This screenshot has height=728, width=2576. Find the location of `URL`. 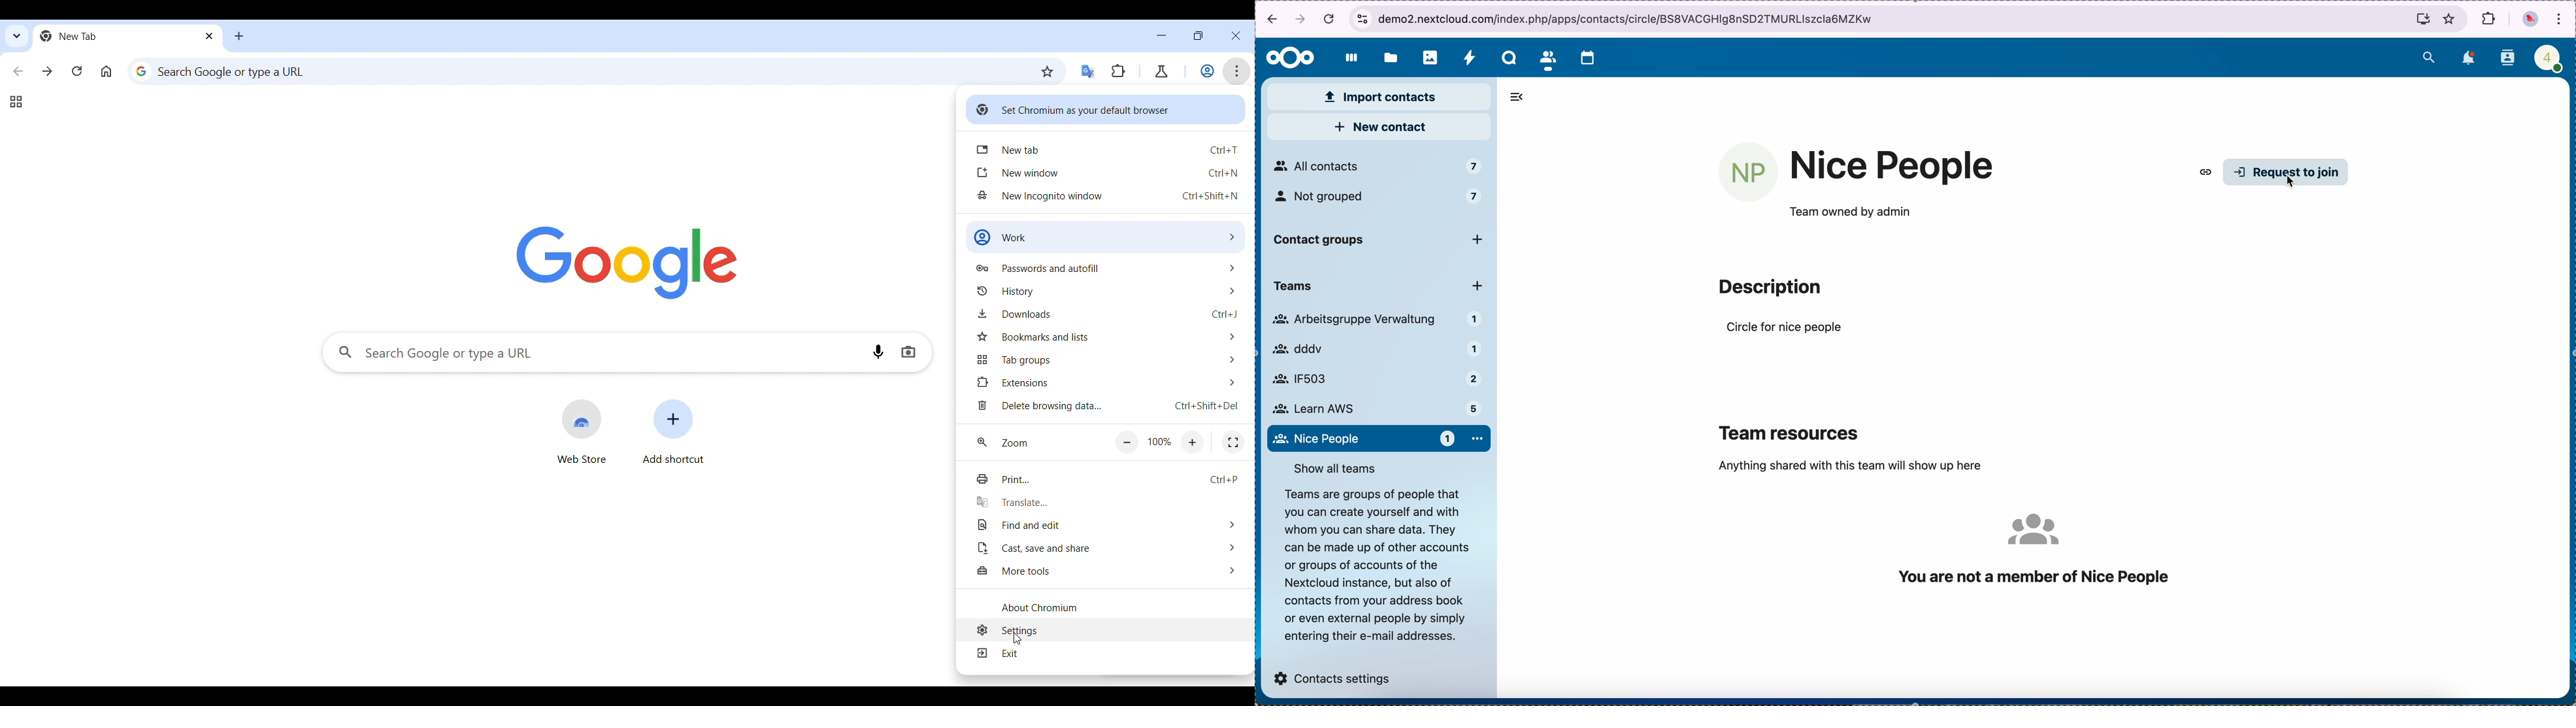

URL is located at coordinates (1686, 18).